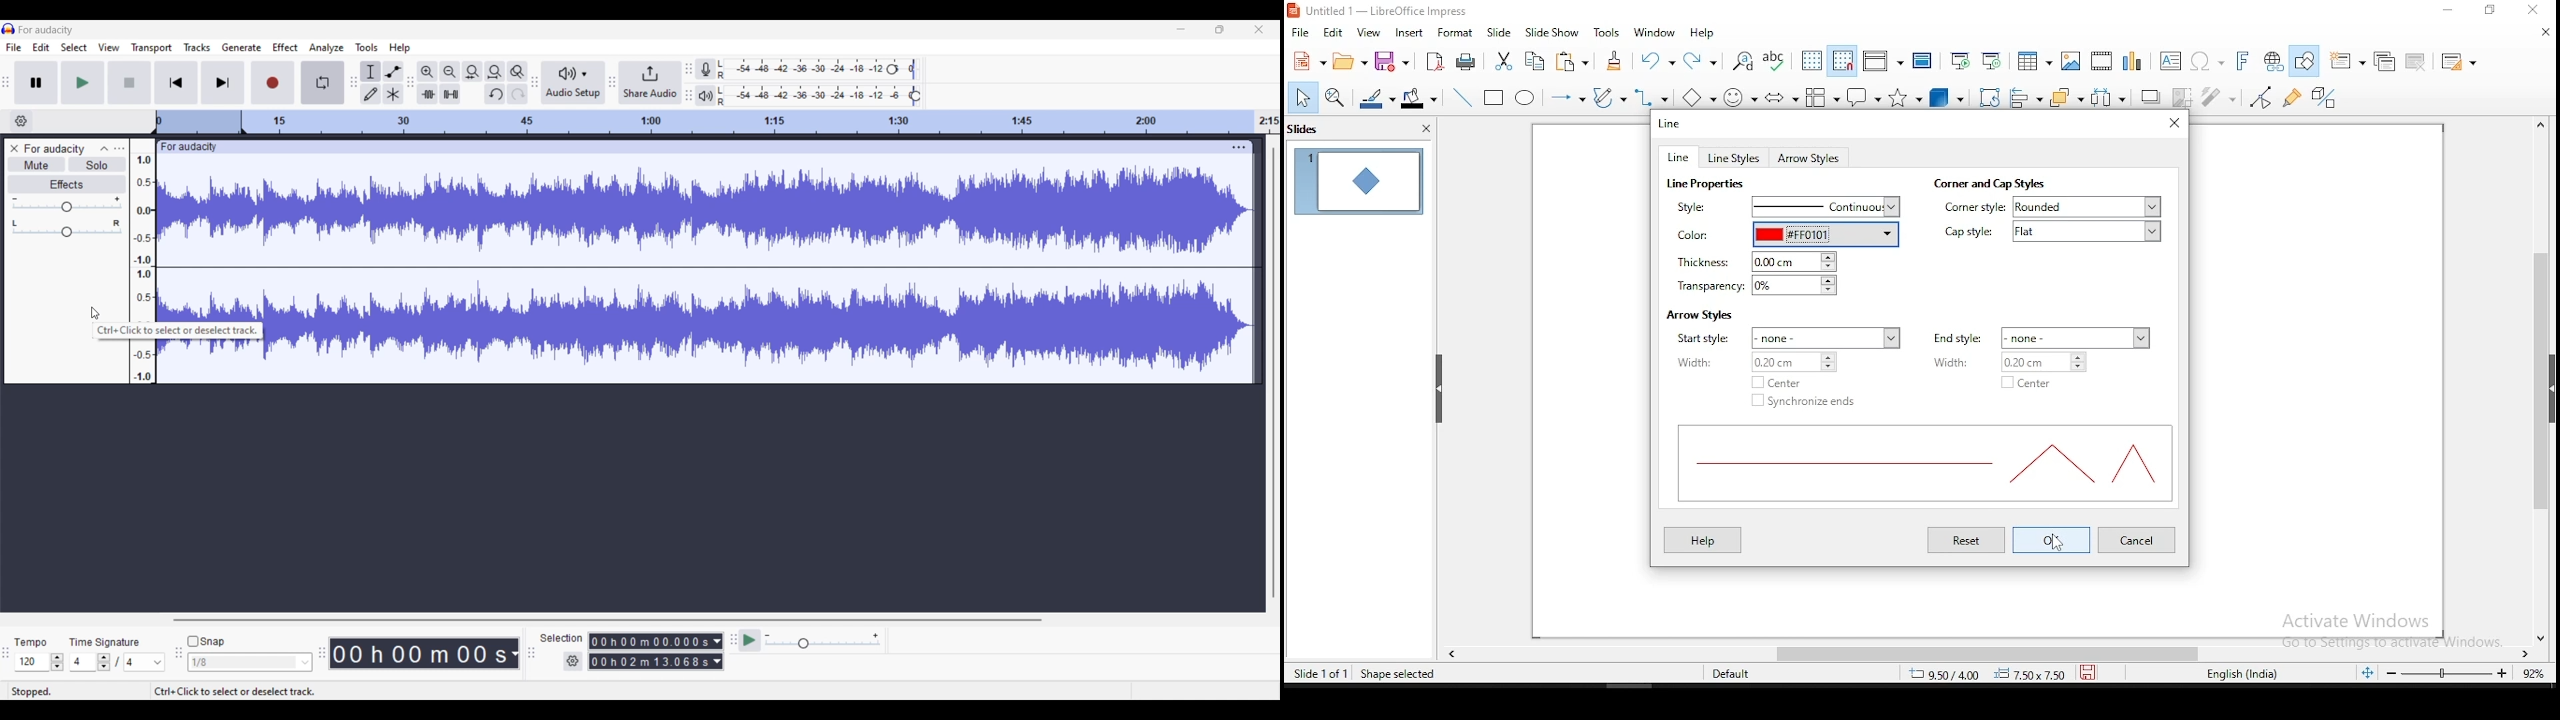  I want to click on Silence audio selection, so click(450, 94).